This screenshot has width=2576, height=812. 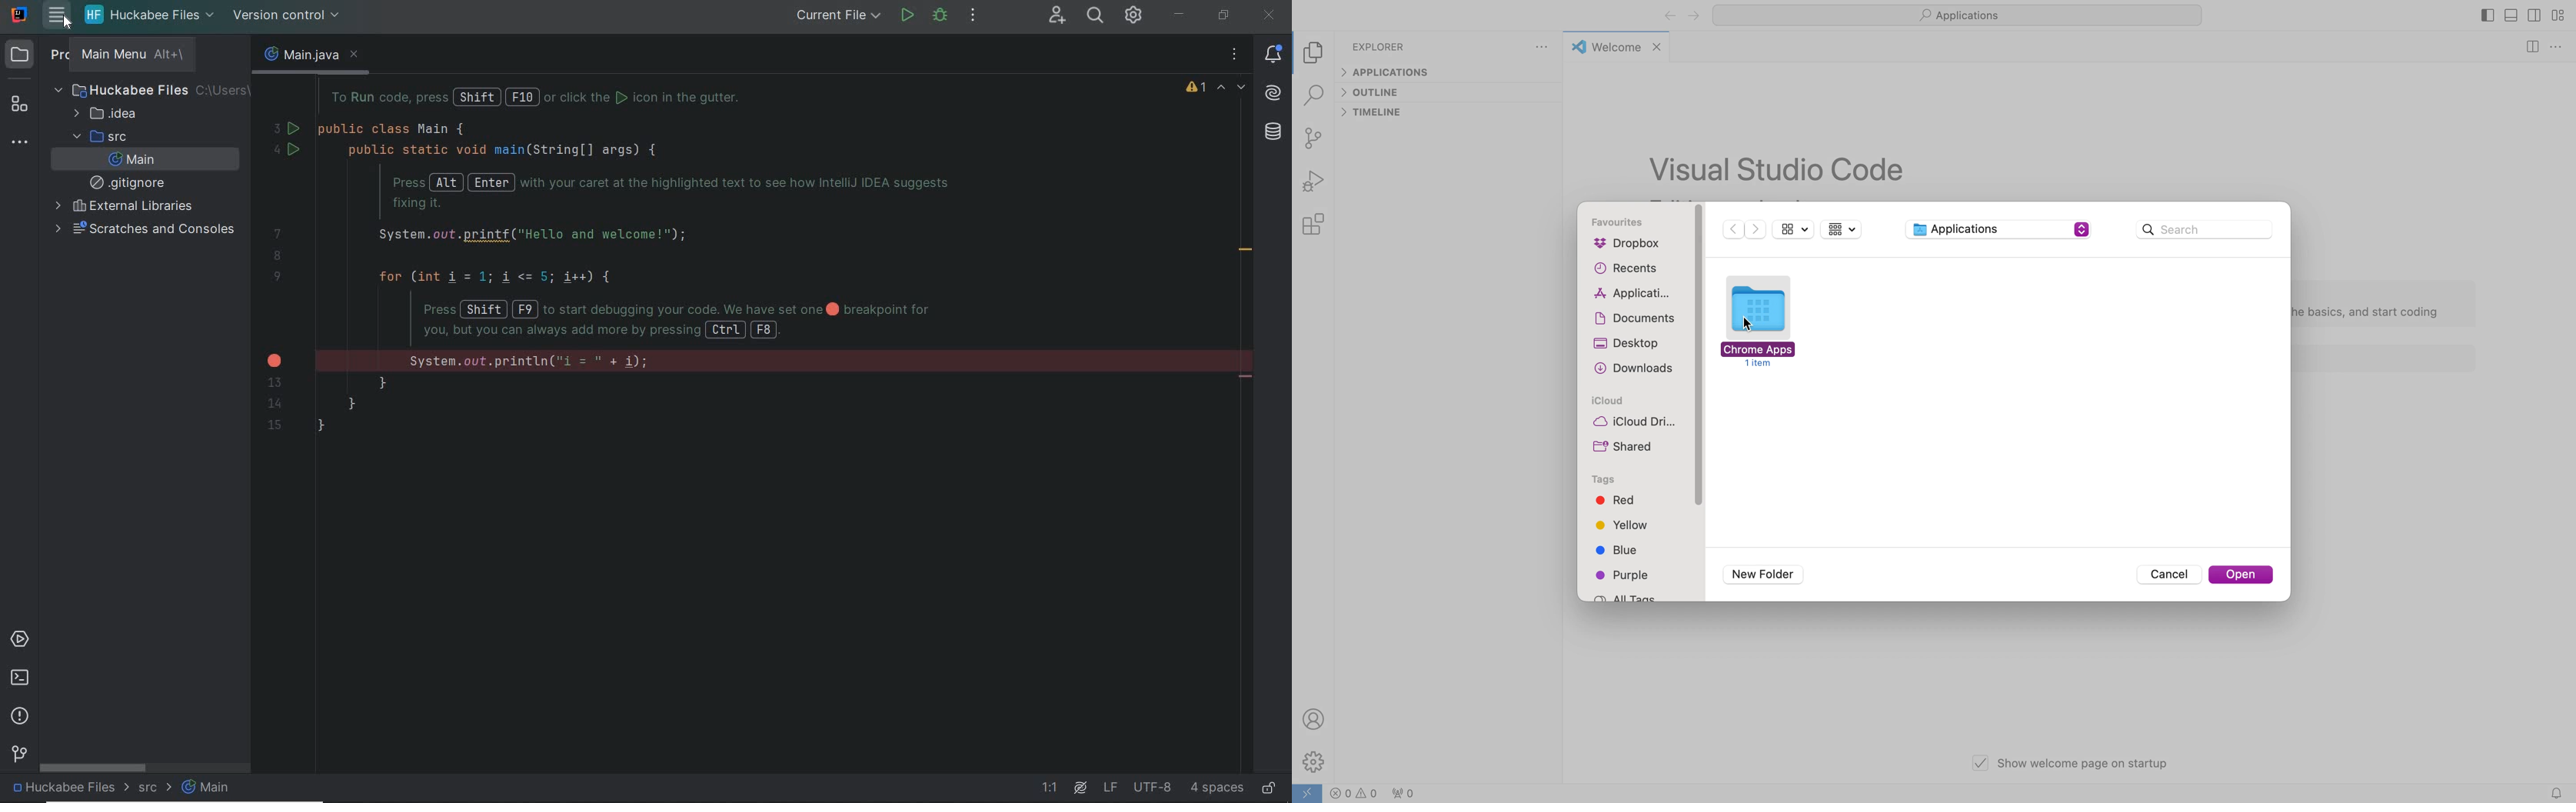 What do you see at coordinates (1764, 321) in the screenshot?
I see `folder to open` at bounding box center [1764, 321].